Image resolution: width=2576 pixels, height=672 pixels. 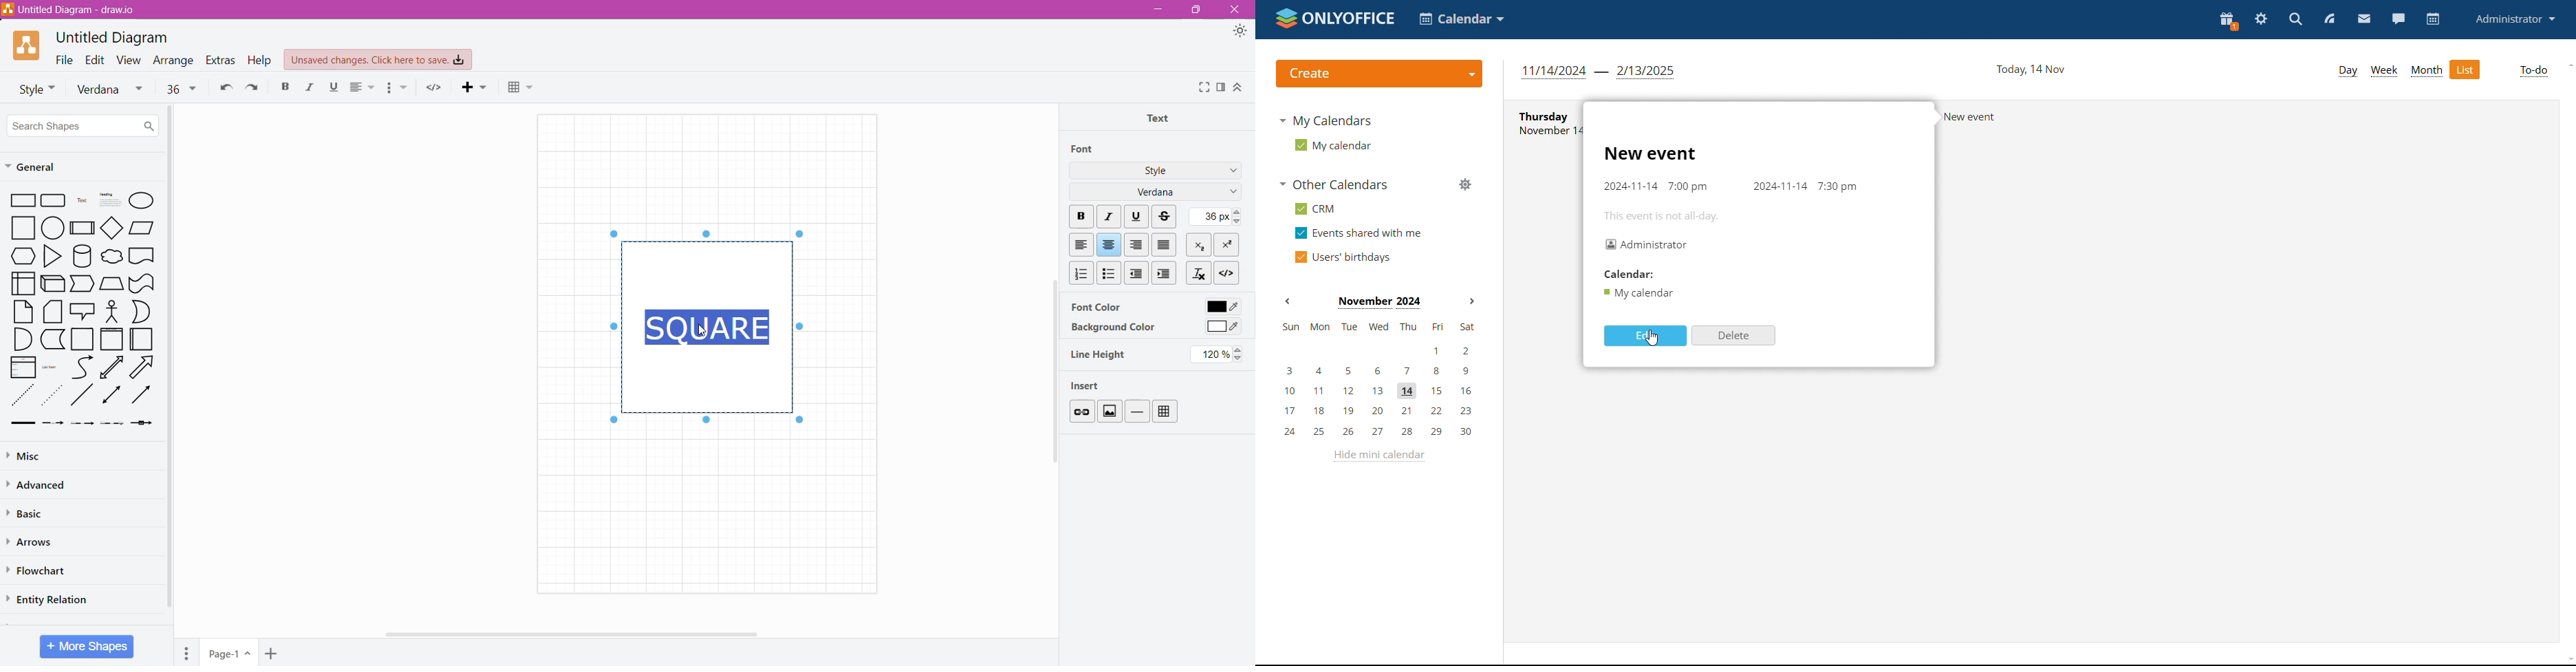 I want to click on Set Font Size, so click(x=1214, y=216).